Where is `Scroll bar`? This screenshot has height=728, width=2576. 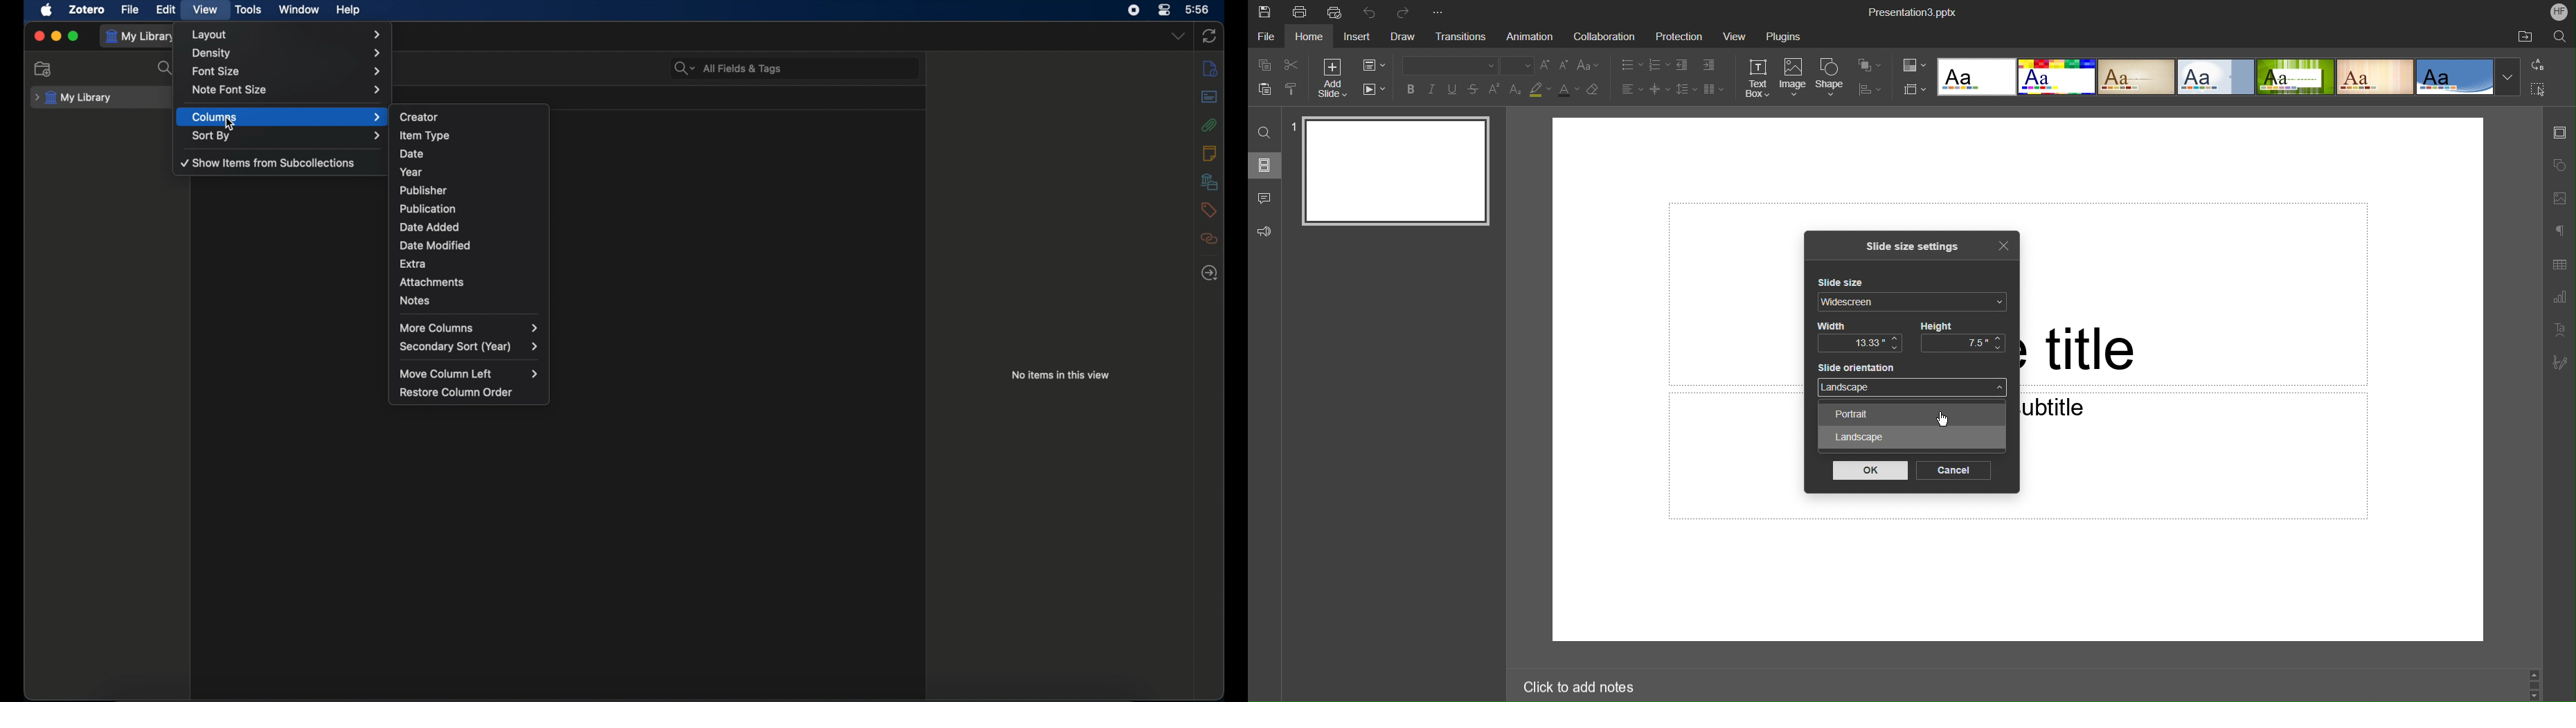
Scroll bar is located at coordinates (2534, 681).